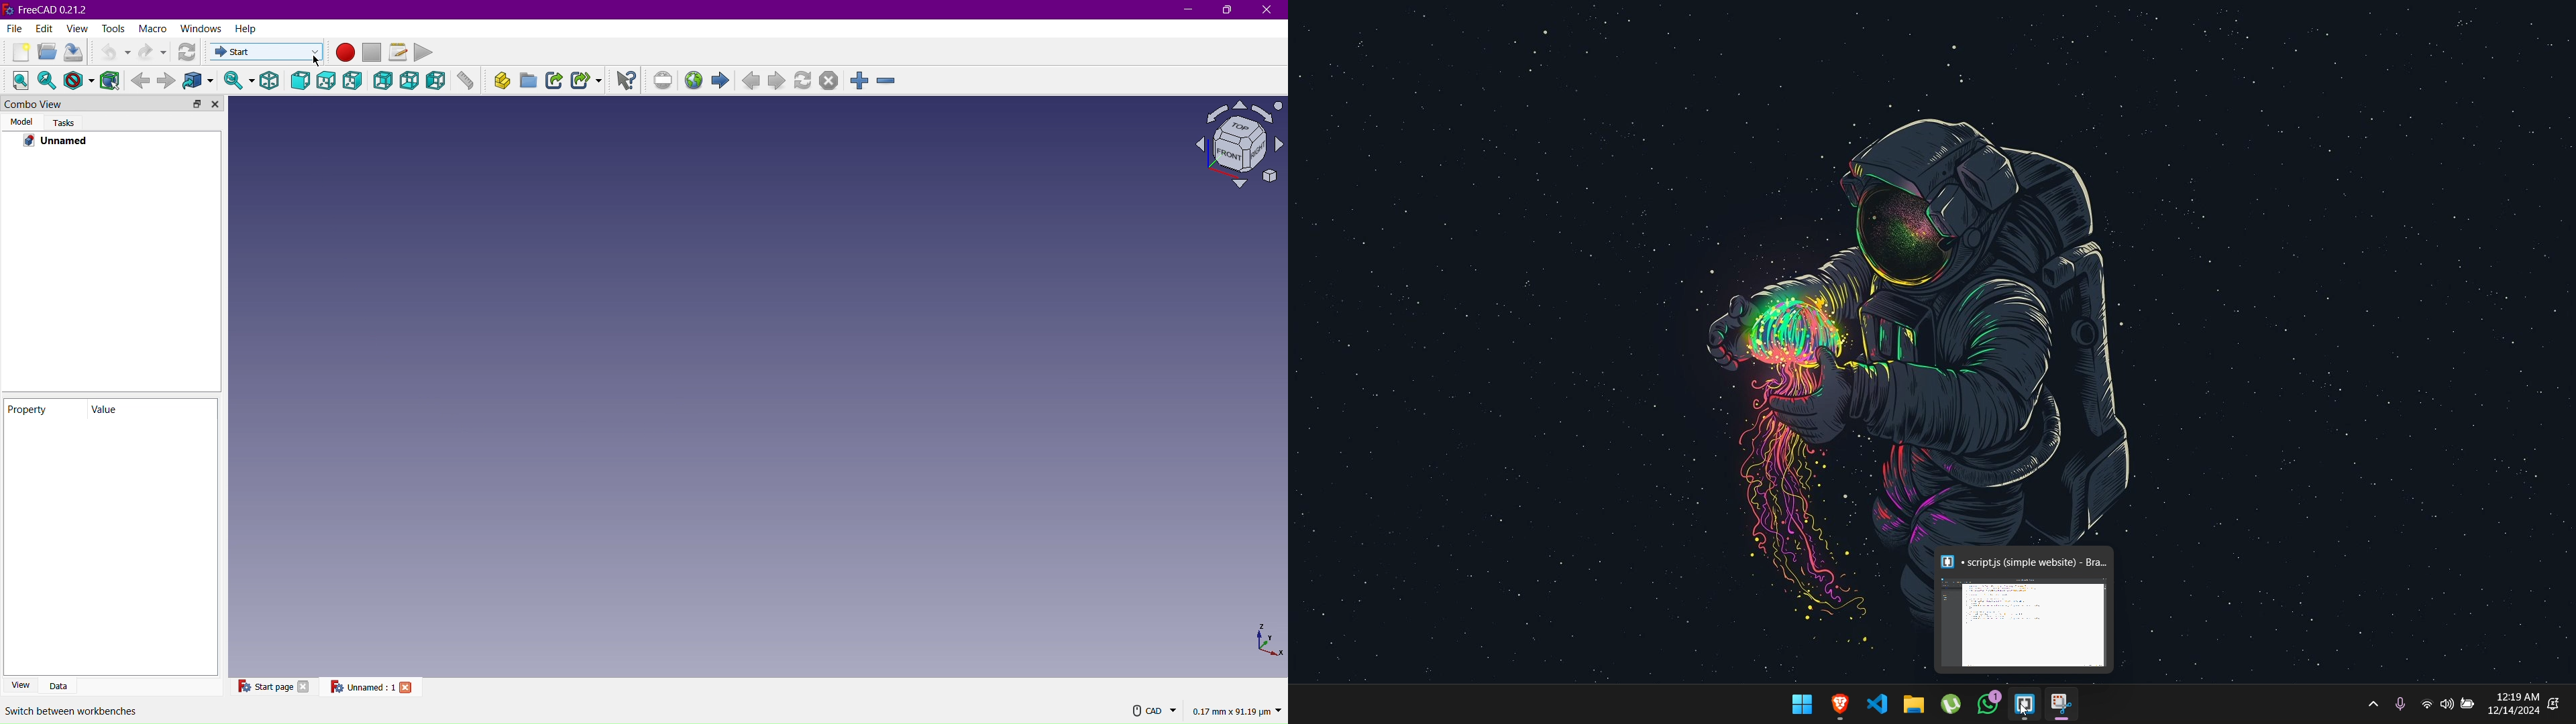 This screenshot has height=728, width=2576. Describe the element at coordinates (1987, 703) in the screenshot. I see `whatsapp` at that location.